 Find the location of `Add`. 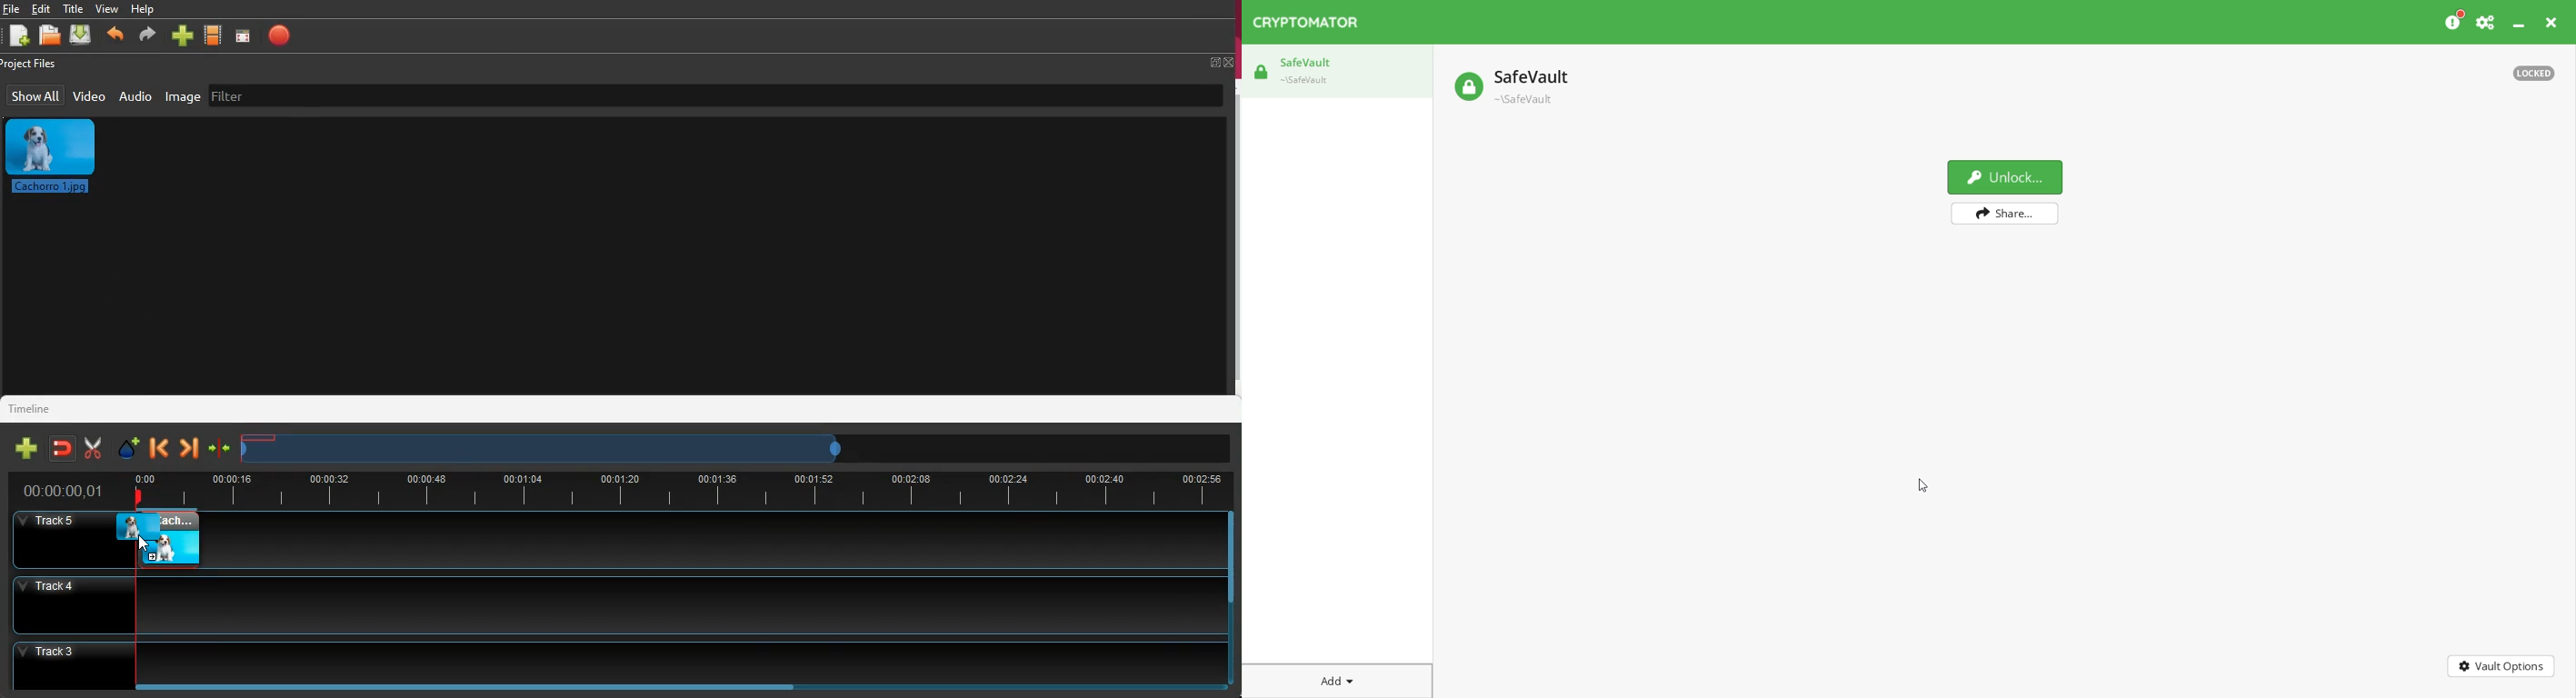

Add is located at coordinates (1337, 678).